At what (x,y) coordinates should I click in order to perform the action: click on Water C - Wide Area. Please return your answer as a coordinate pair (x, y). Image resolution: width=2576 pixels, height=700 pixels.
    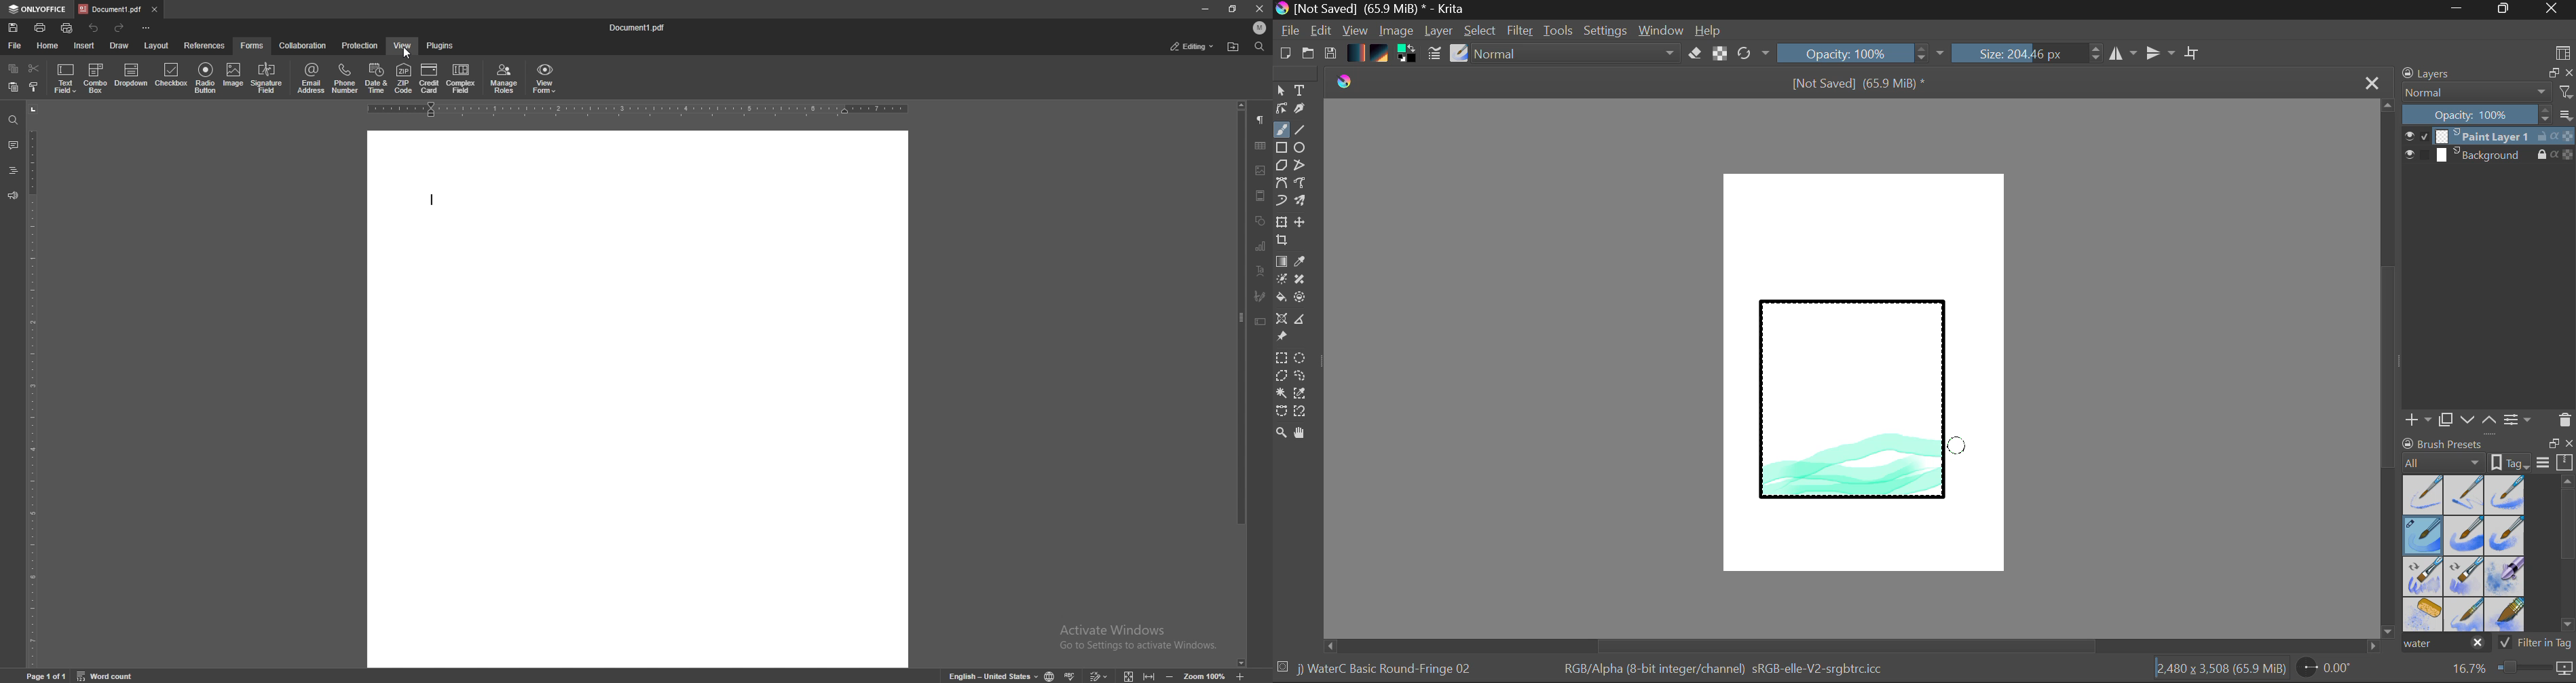
    Looking at the image, I should click on (2507, 615).